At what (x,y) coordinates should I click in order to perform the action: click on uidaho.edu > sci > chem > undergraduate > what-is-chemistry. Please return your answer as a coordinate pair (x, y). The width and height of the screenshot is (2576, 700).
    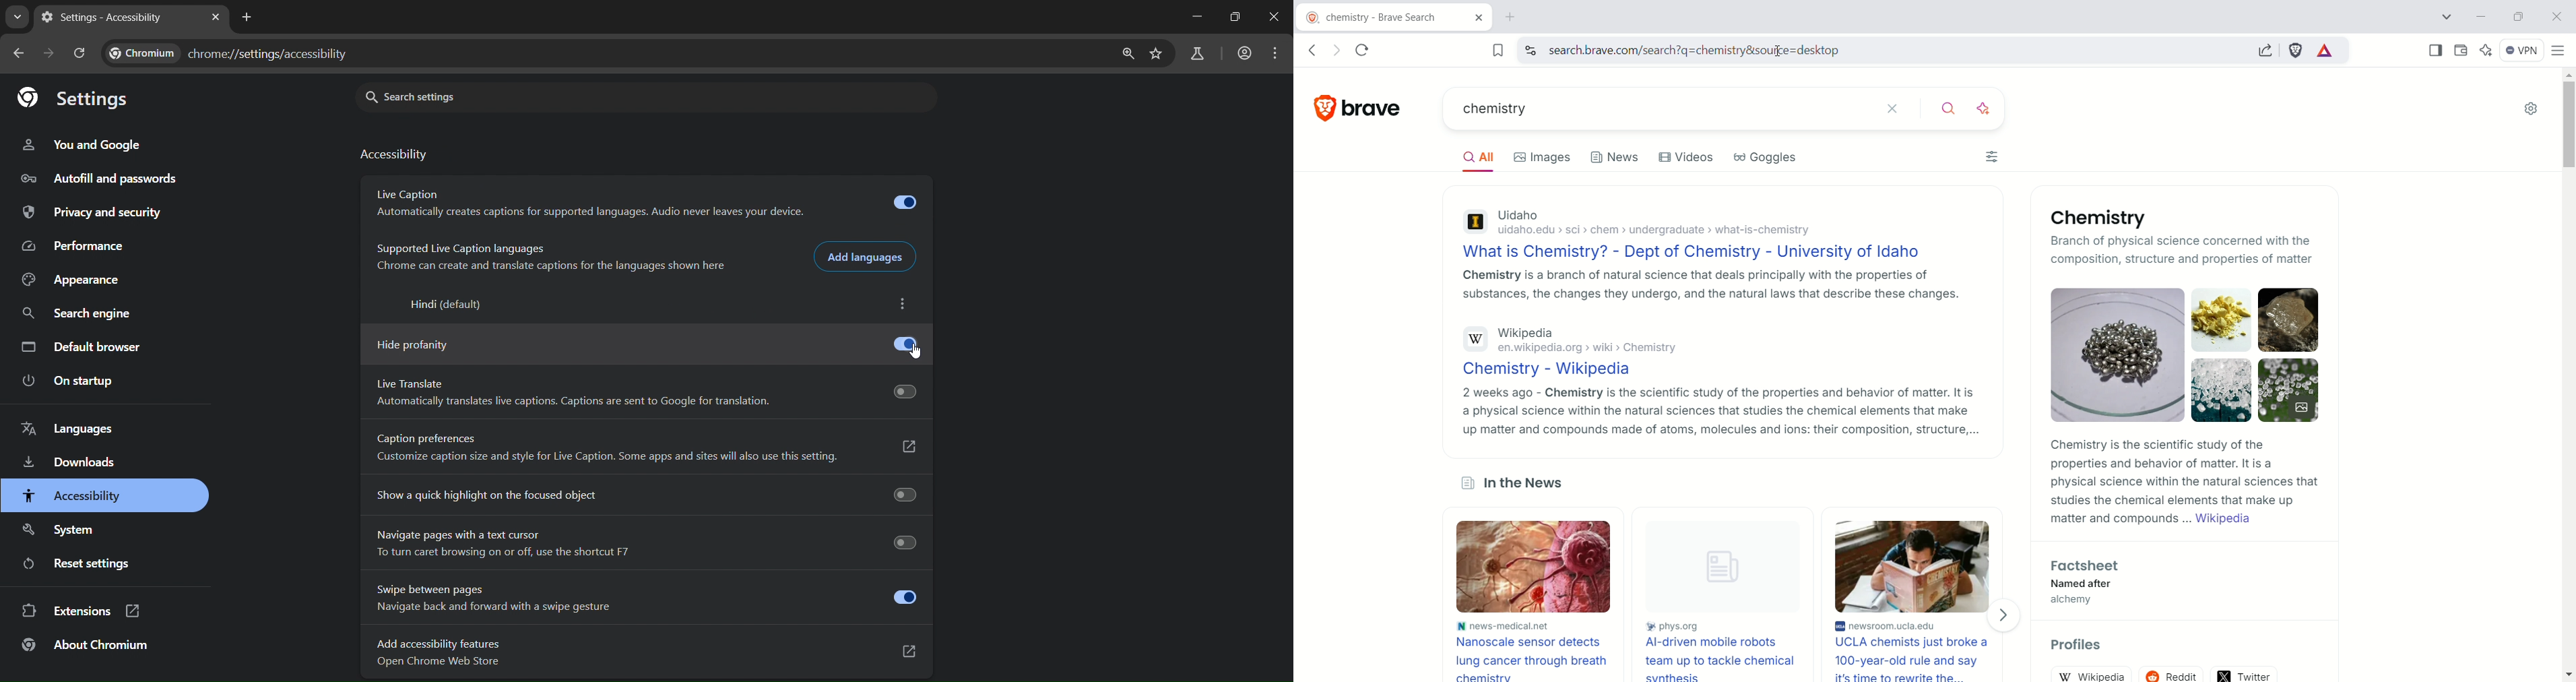
    Looking at the image, I should click on (1661, 232).